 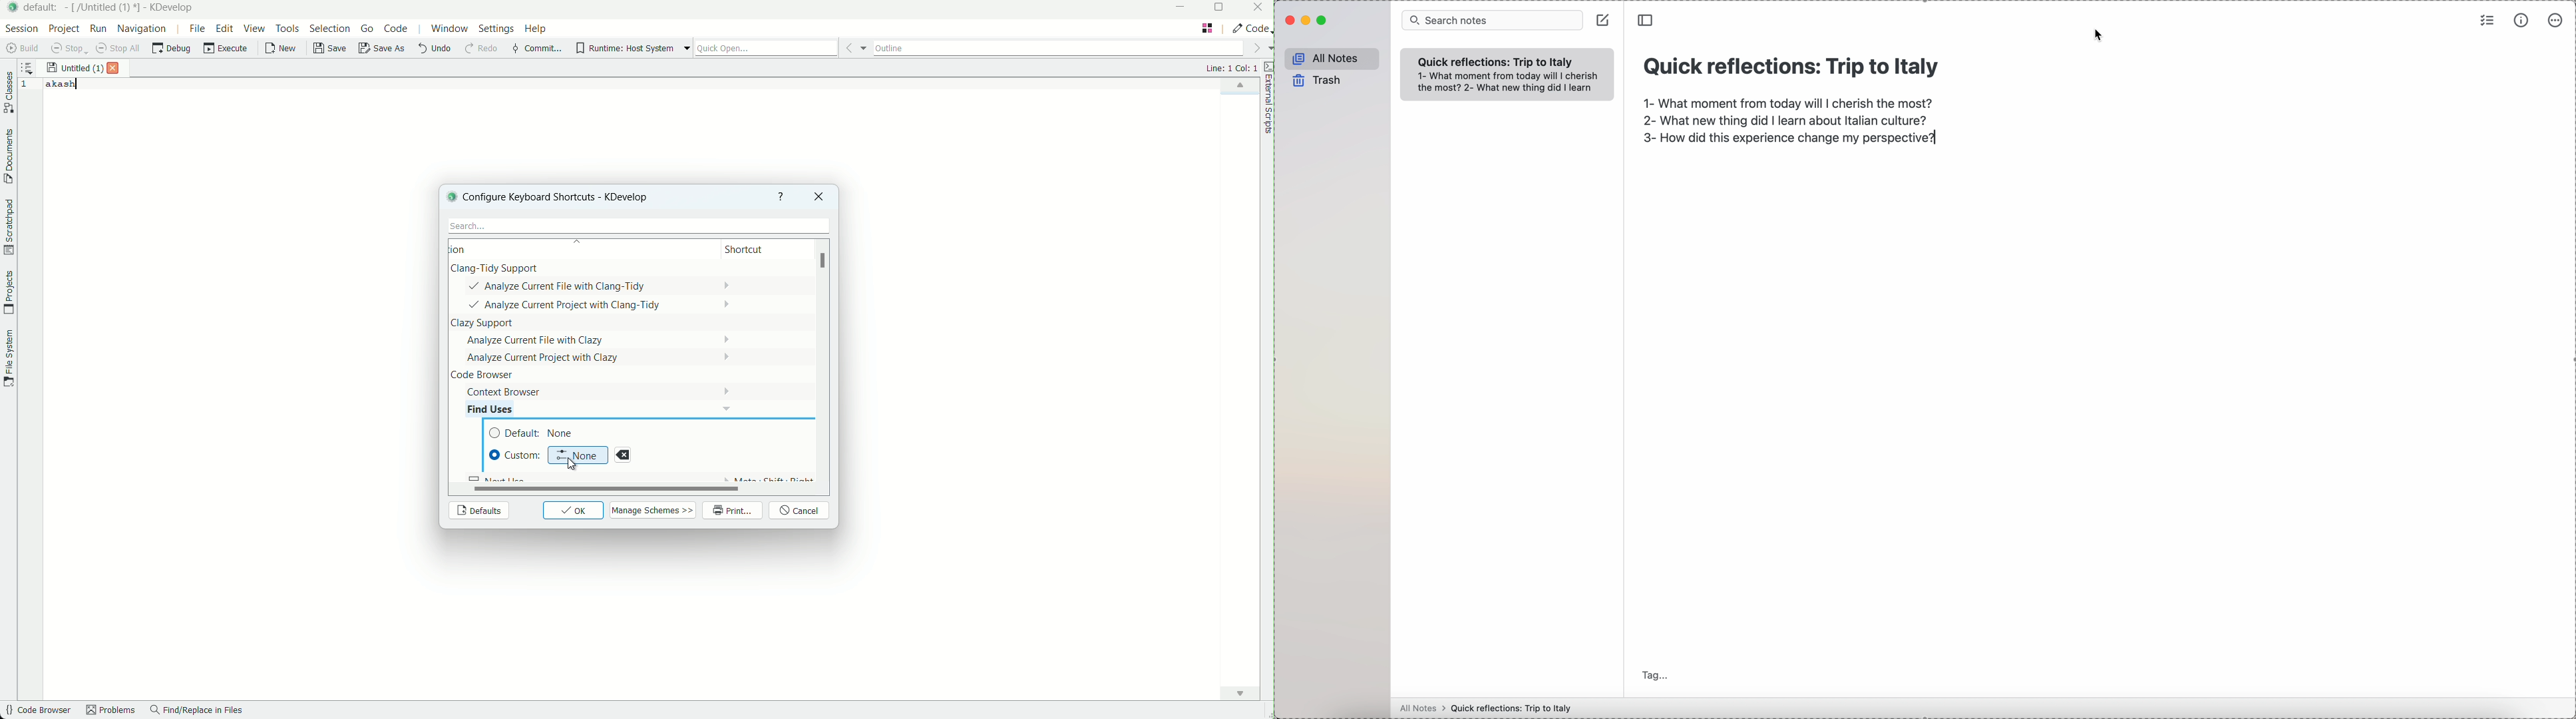 I want to click on 1- What moment from today will I cherish the most?, so click(x=1790, y=102).